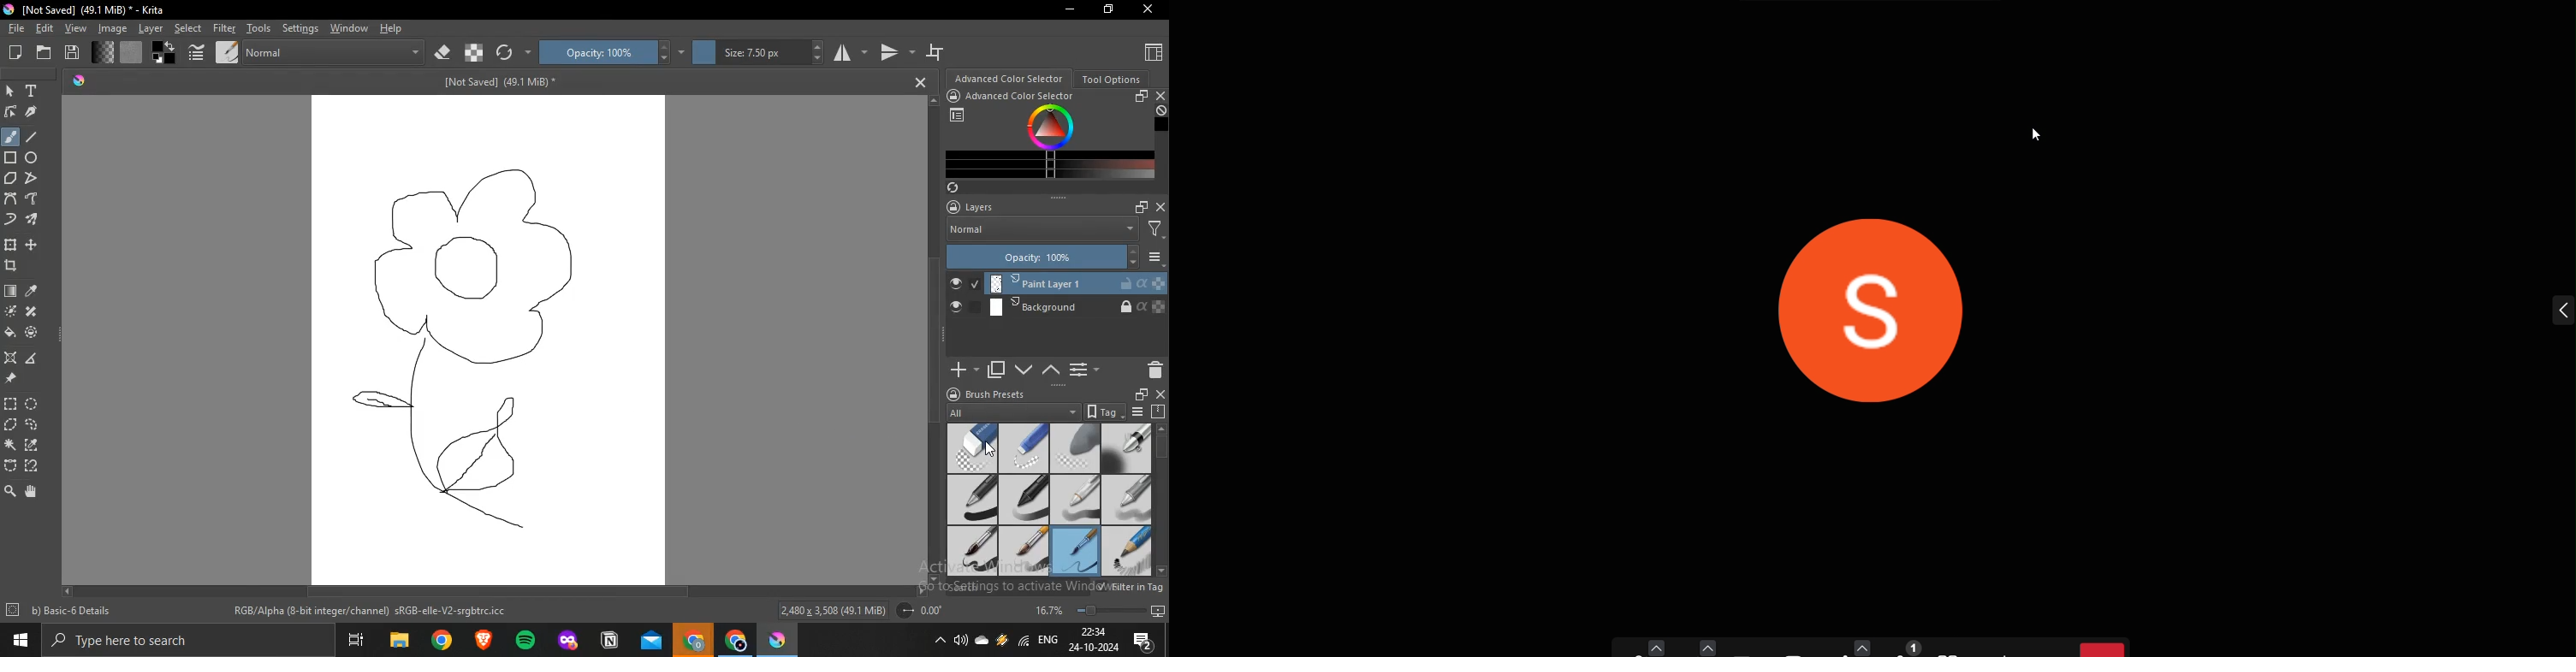 The width and height of the screenshot is (2576, 672). What do you see at coordinates (1149, 9) in the screenshot?
I see `Close` at bounding box center [1149, 9].